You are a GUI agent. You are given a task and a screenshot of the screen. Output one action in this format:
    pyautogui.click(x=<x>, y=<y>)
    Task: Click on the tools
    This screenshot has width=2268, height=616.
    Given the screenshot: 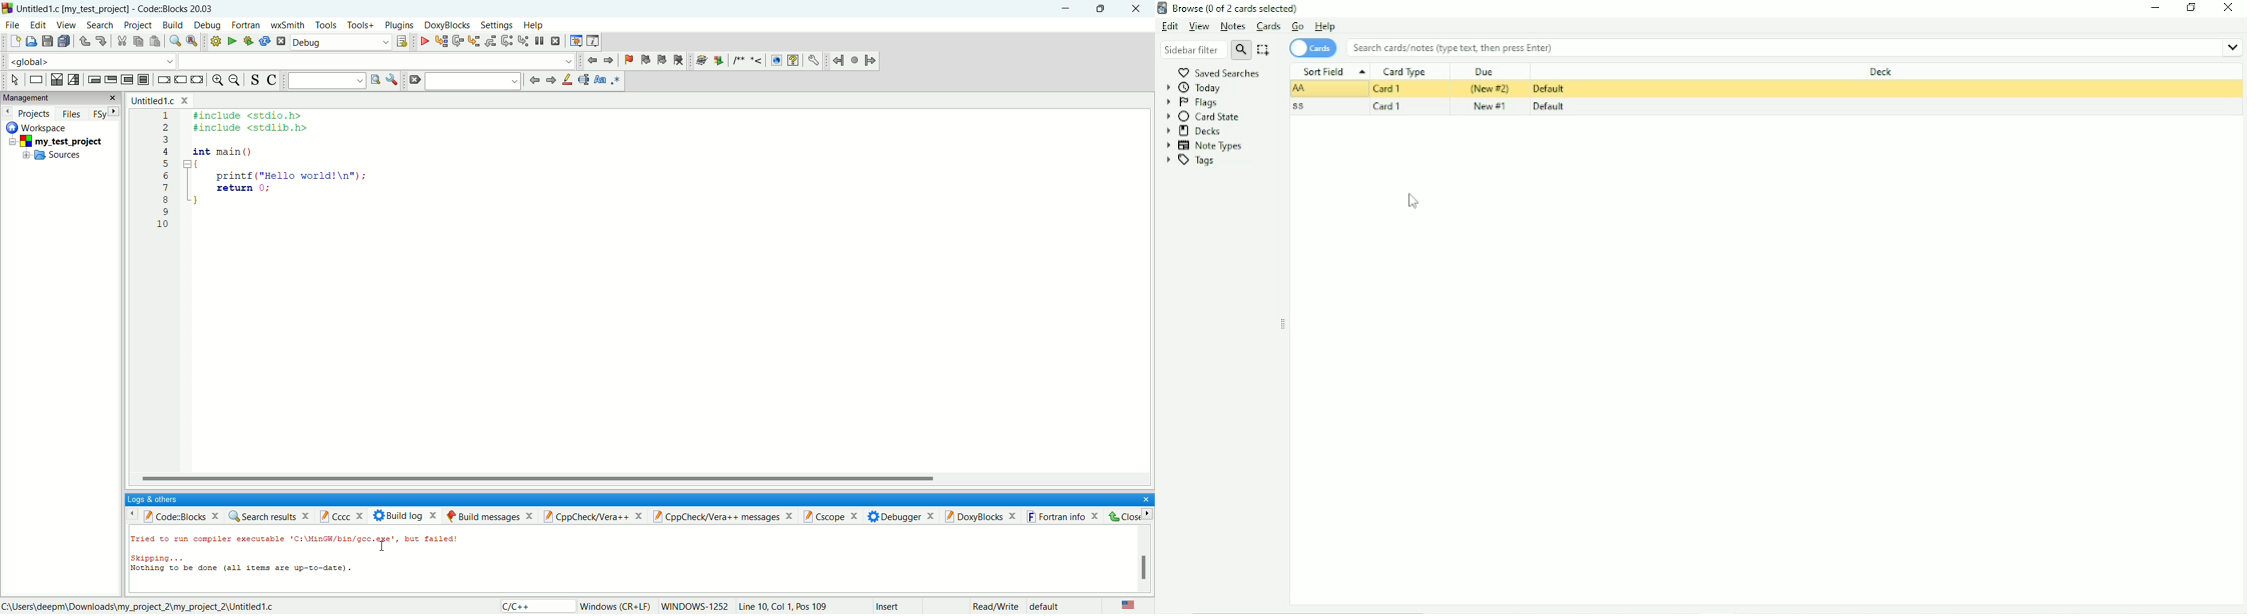 What is the action you would take?
    pyautogui.click(x=326, y=25)
    